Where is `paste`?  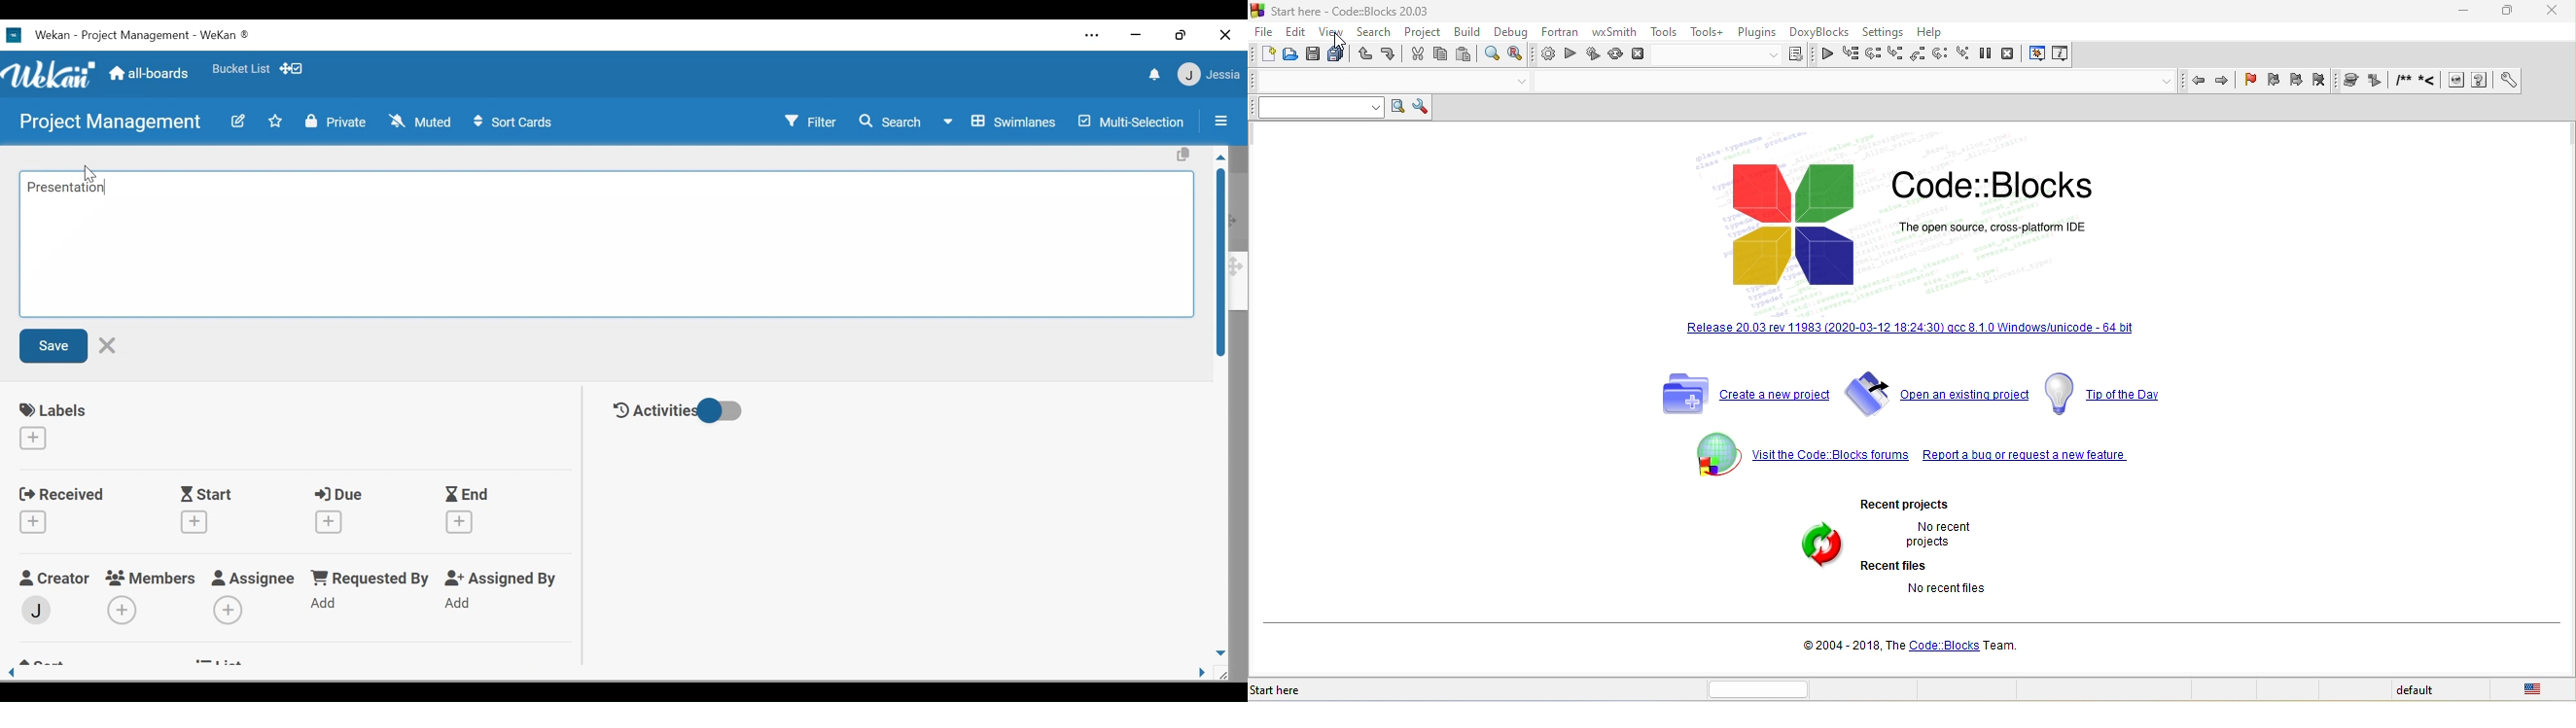 paste is located at coordinates (1465, 53).